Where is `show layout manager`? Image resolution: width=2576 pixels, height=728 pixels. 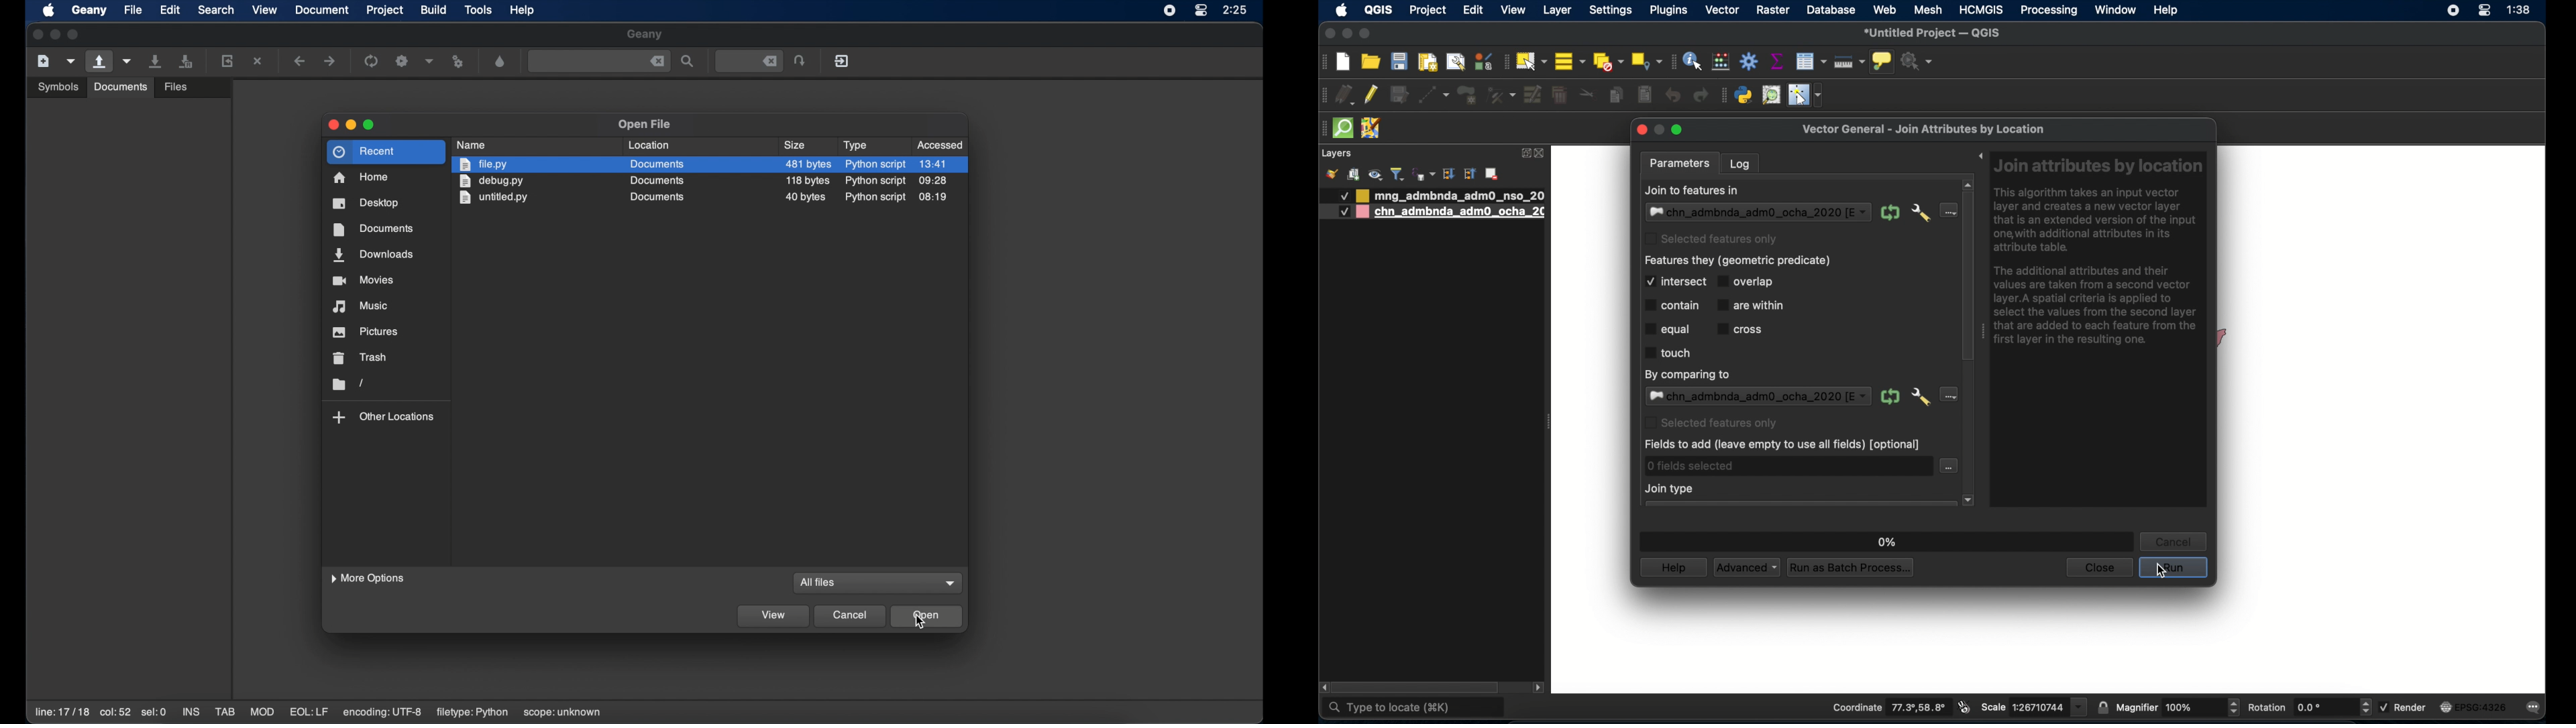 show layout manager is located at coordinates (1455, 63).